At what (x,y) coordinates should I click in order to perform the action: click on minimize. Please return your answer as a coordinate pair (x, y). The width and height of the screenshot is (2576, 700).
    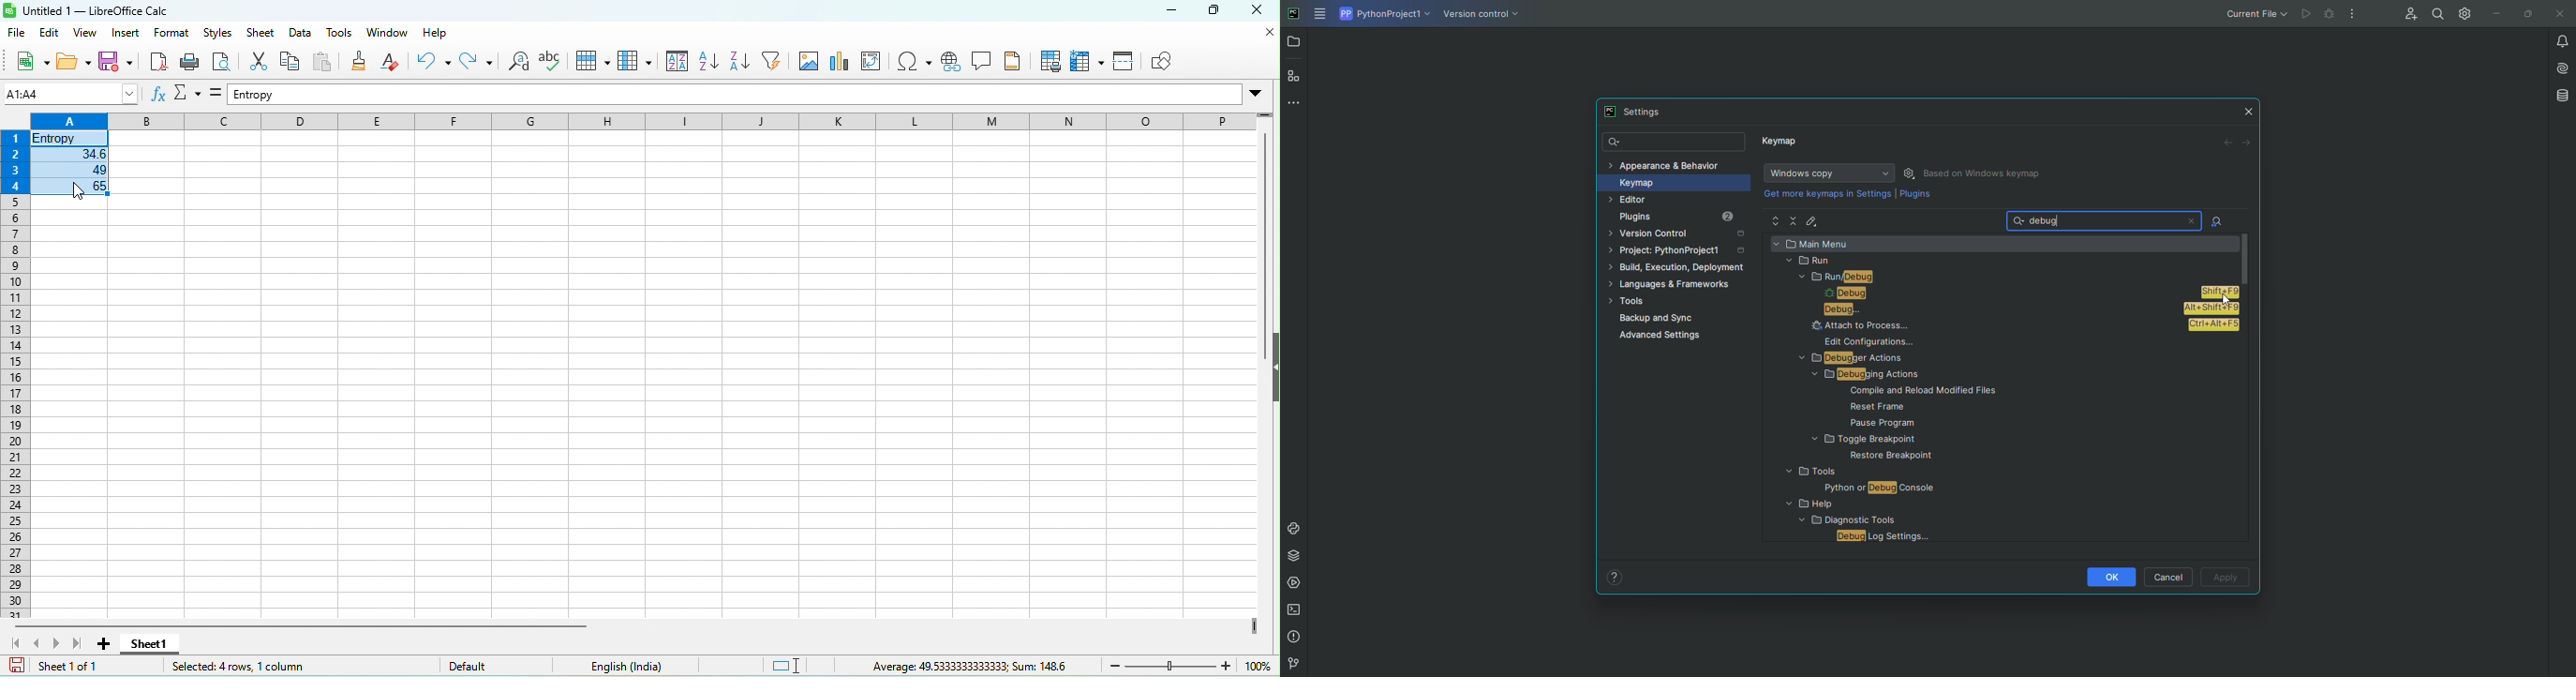
    Looking at the image, I should click on (1169, 12).